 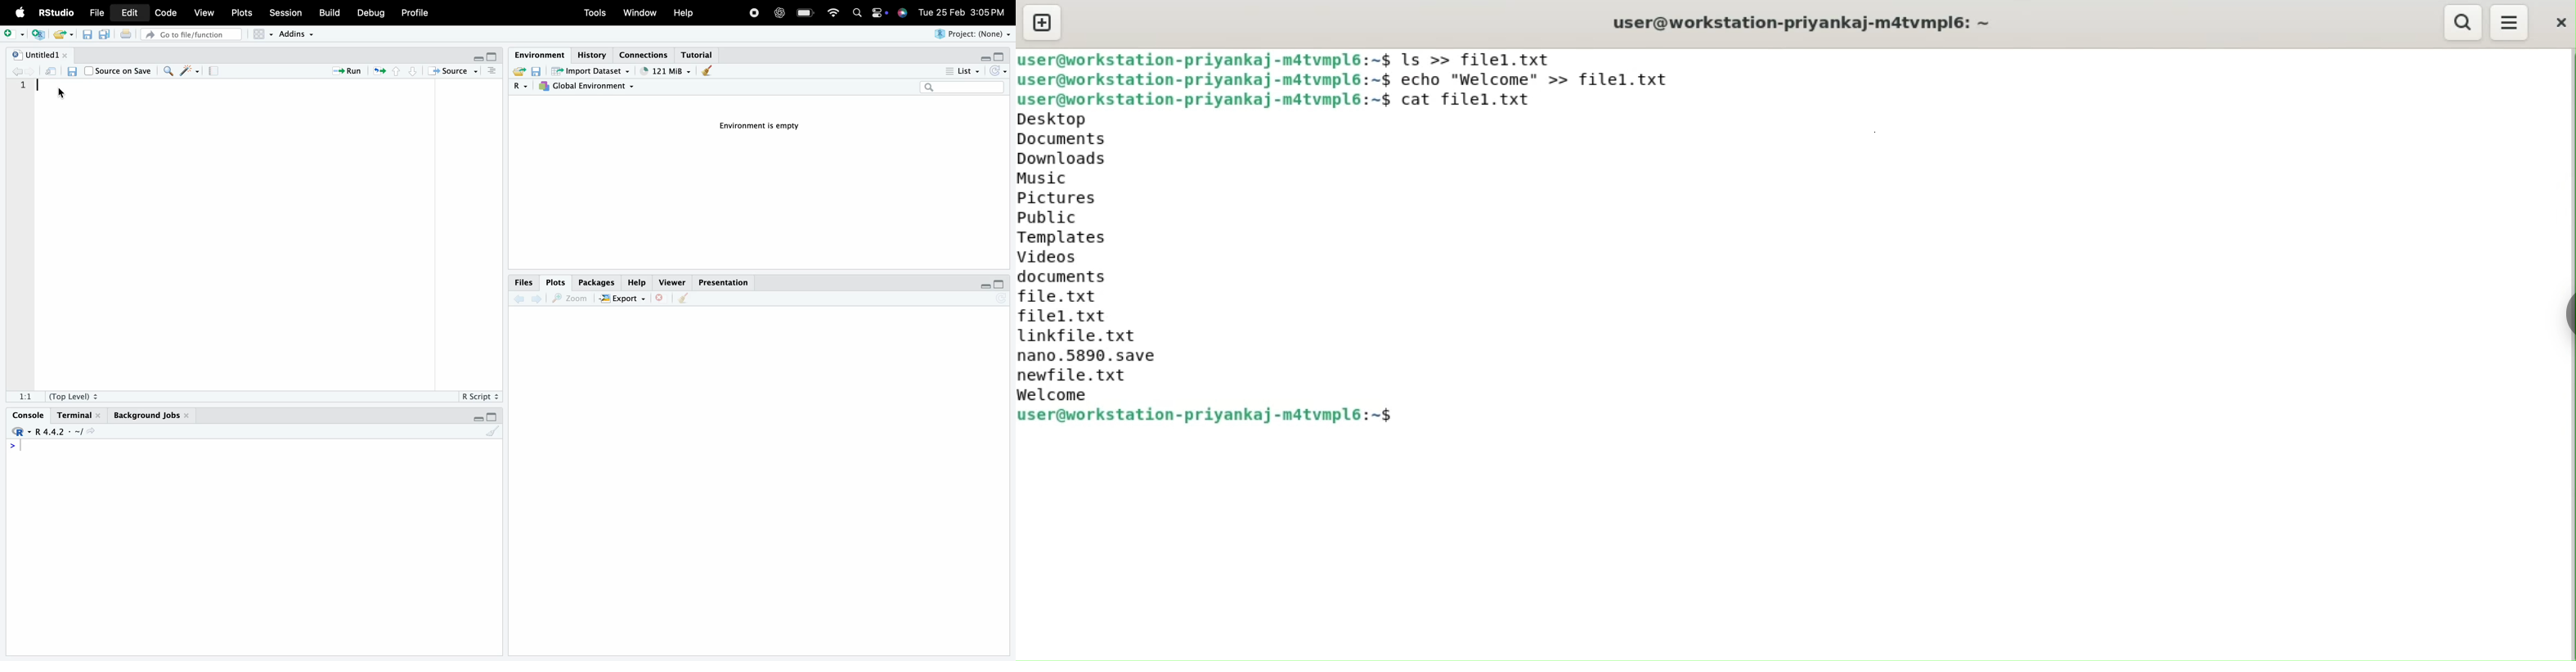 What do you see at coordinates (724, 282) in the screenshot?
I see `Presentation` at bounding box center [724, 282].